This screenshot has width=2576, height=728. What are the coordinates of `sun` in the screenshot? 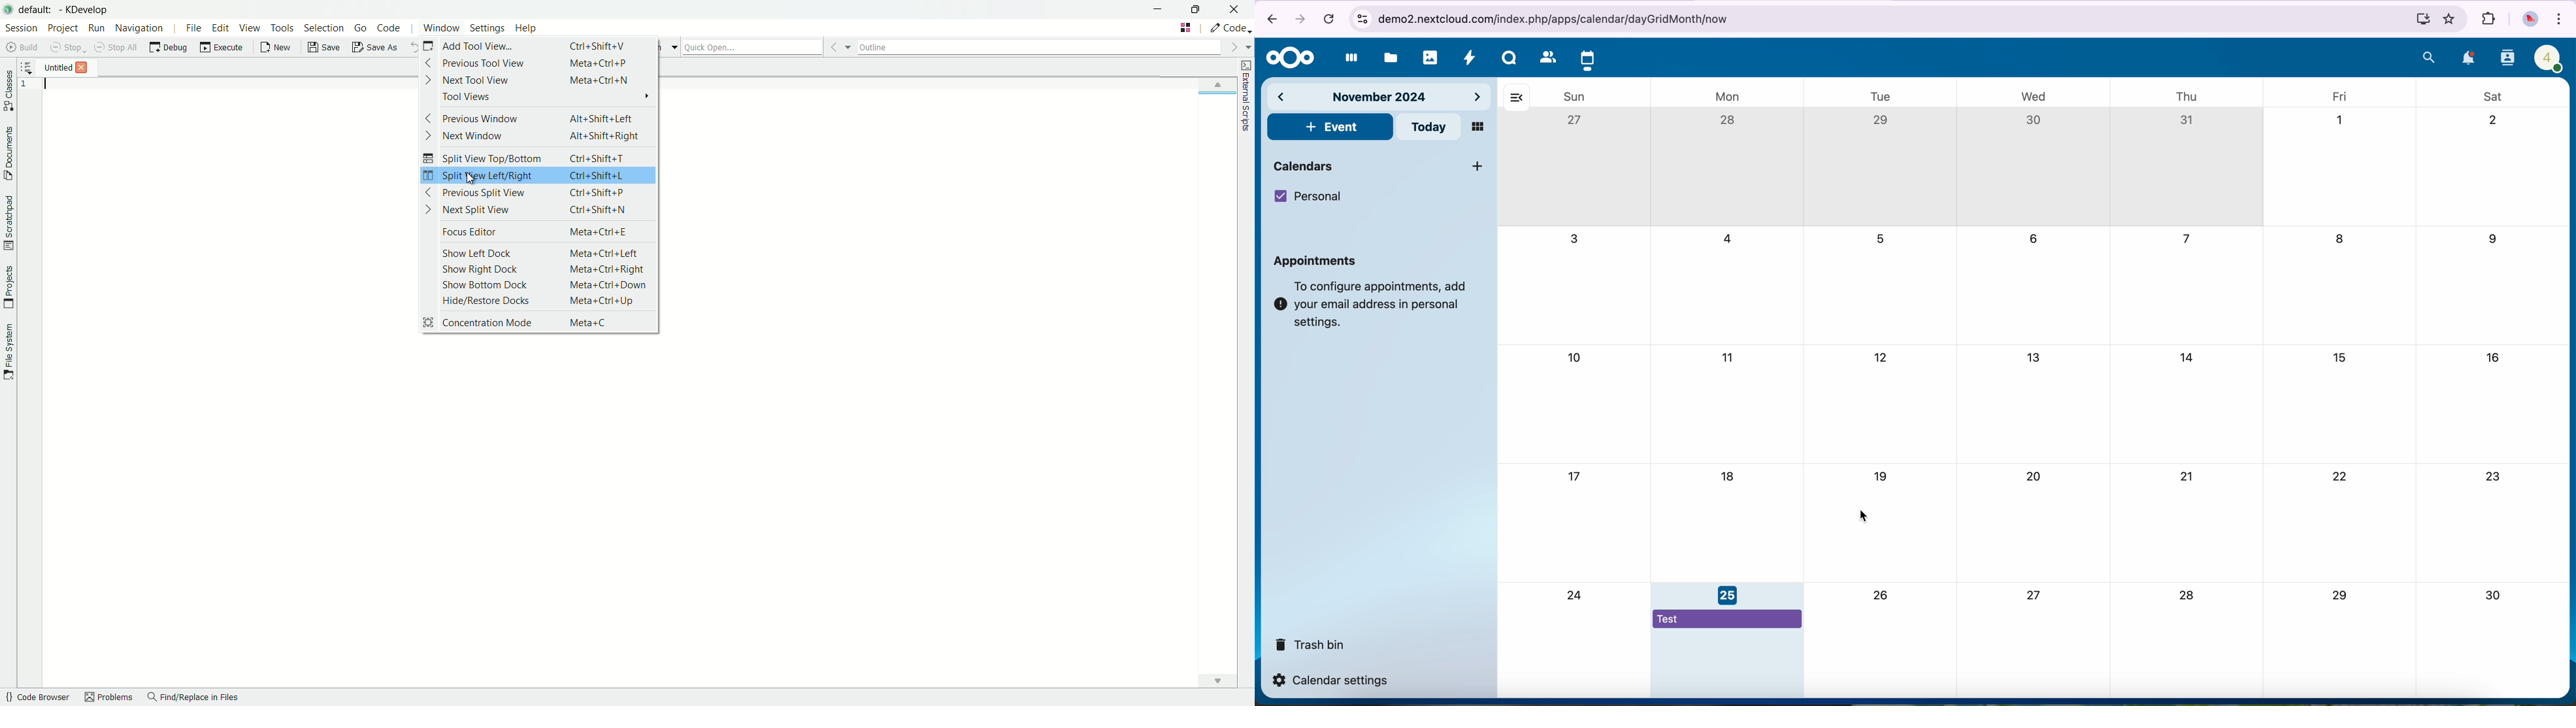 It's located at (1574, 96).